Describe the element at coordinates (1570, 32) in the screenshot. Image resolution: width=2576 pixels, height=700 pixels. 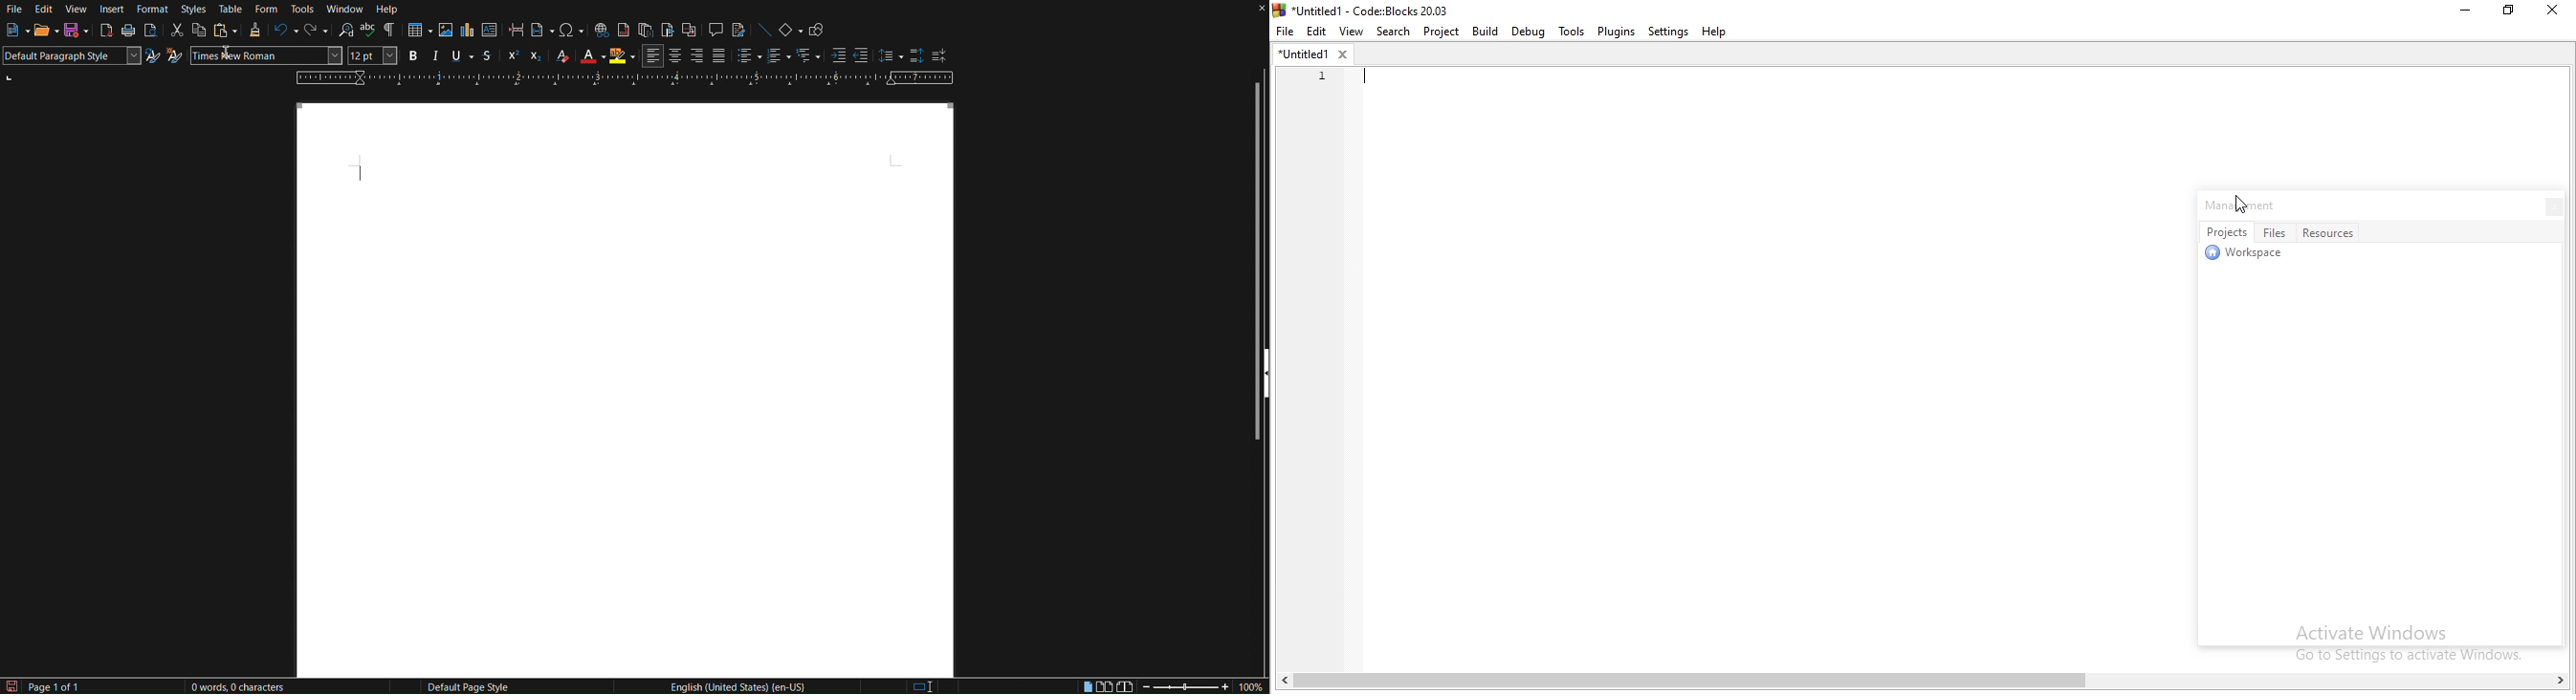
I see `Tools ` at that location.